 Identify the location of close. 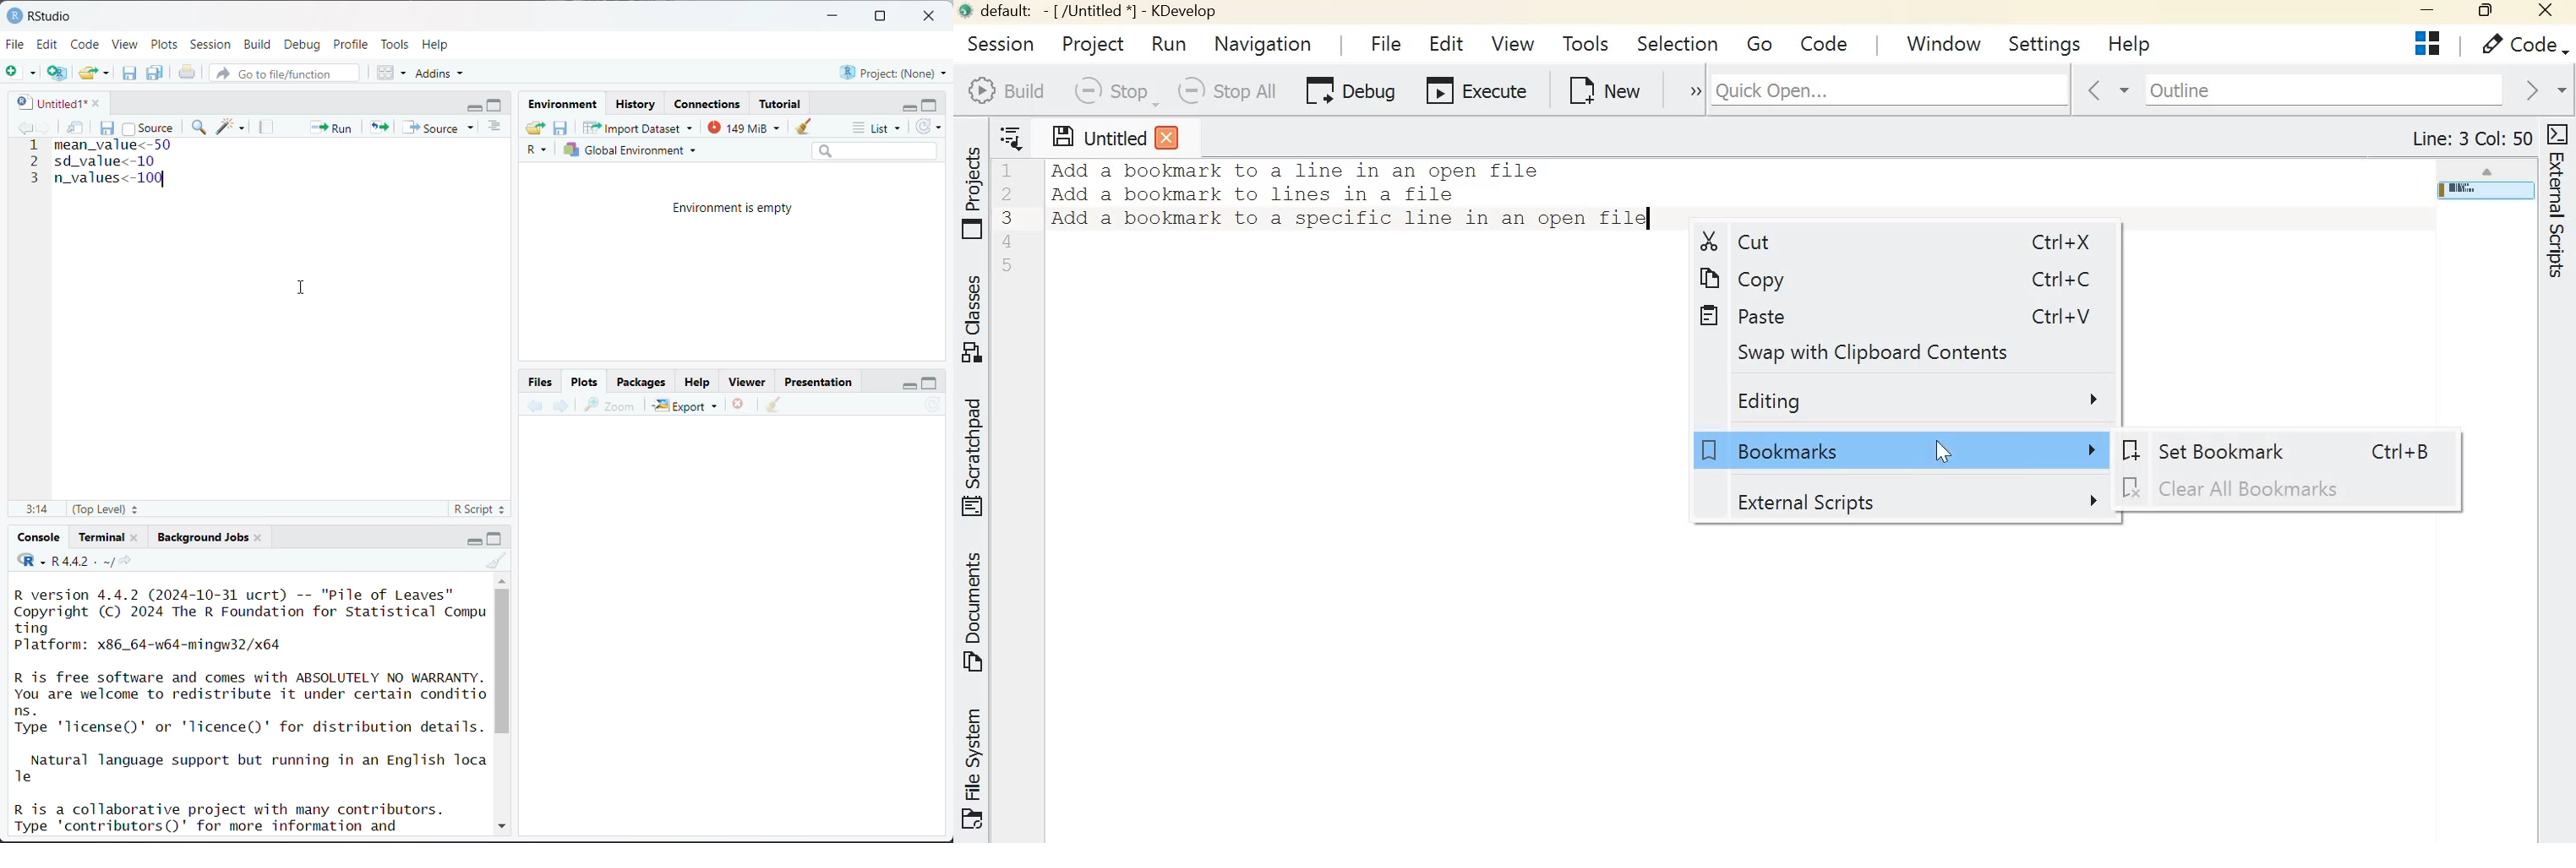
(135, 536).